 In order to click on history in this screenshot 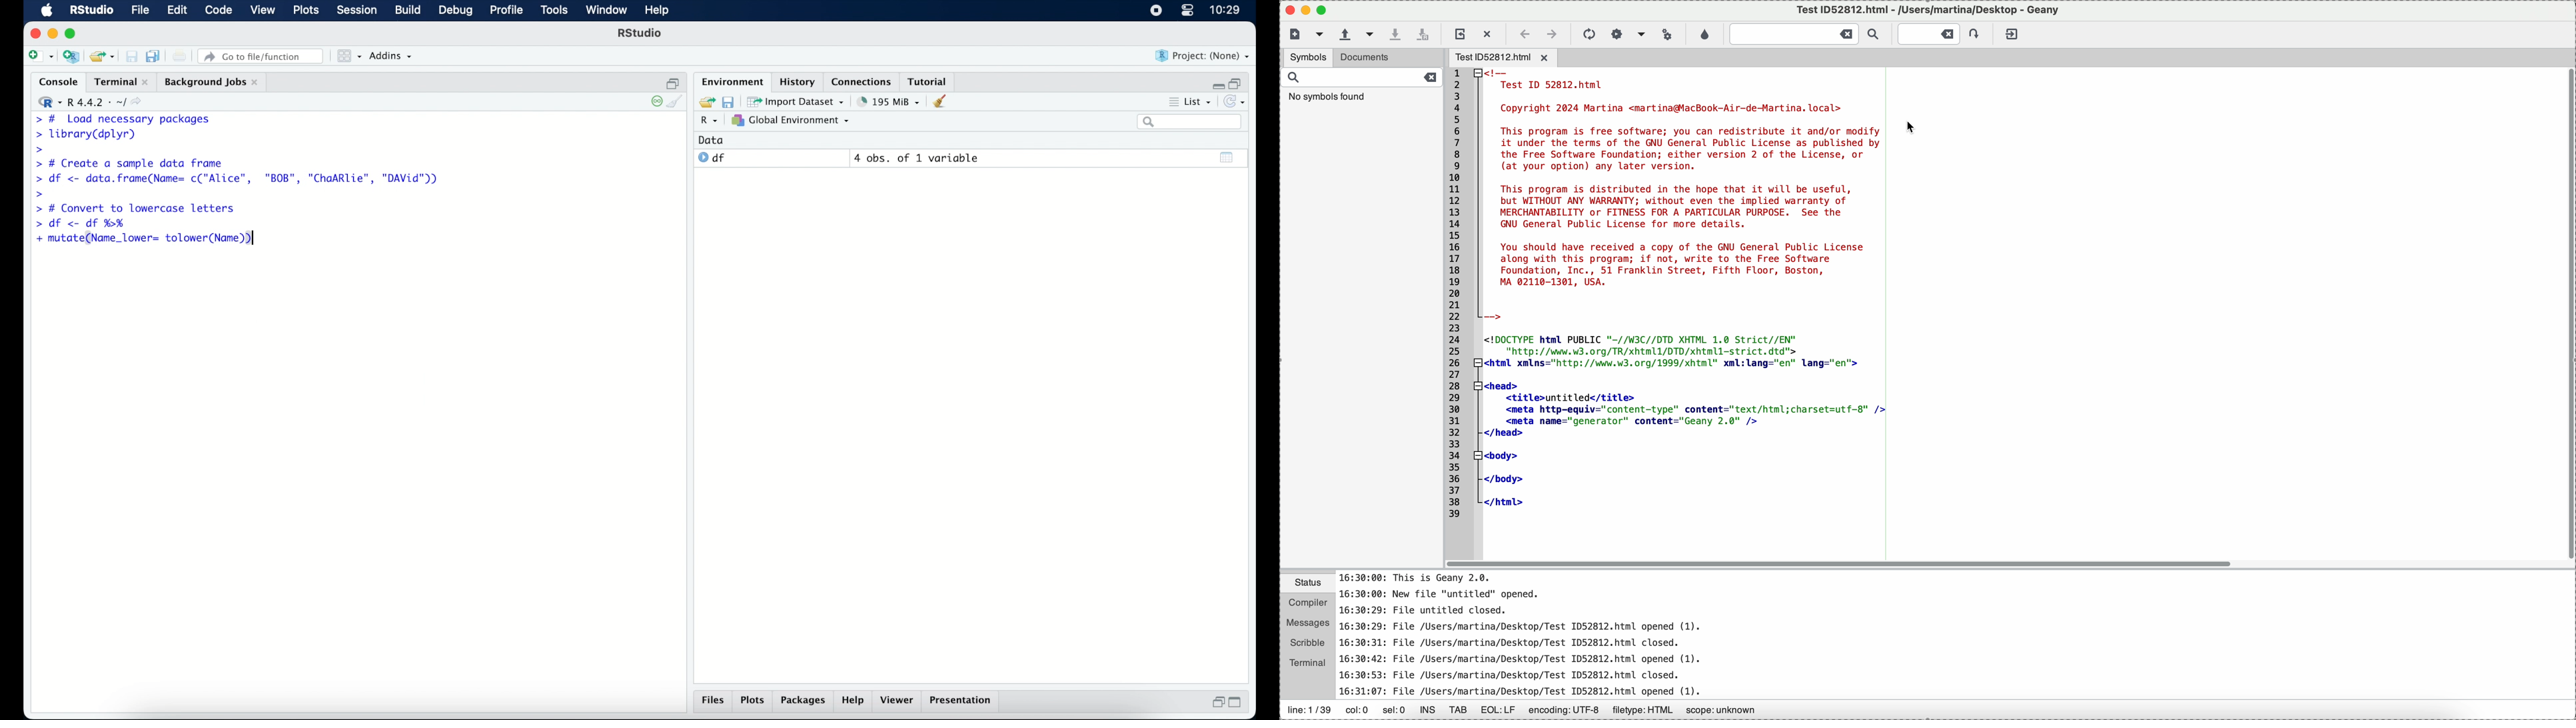, I will do `click(796, 81)`.